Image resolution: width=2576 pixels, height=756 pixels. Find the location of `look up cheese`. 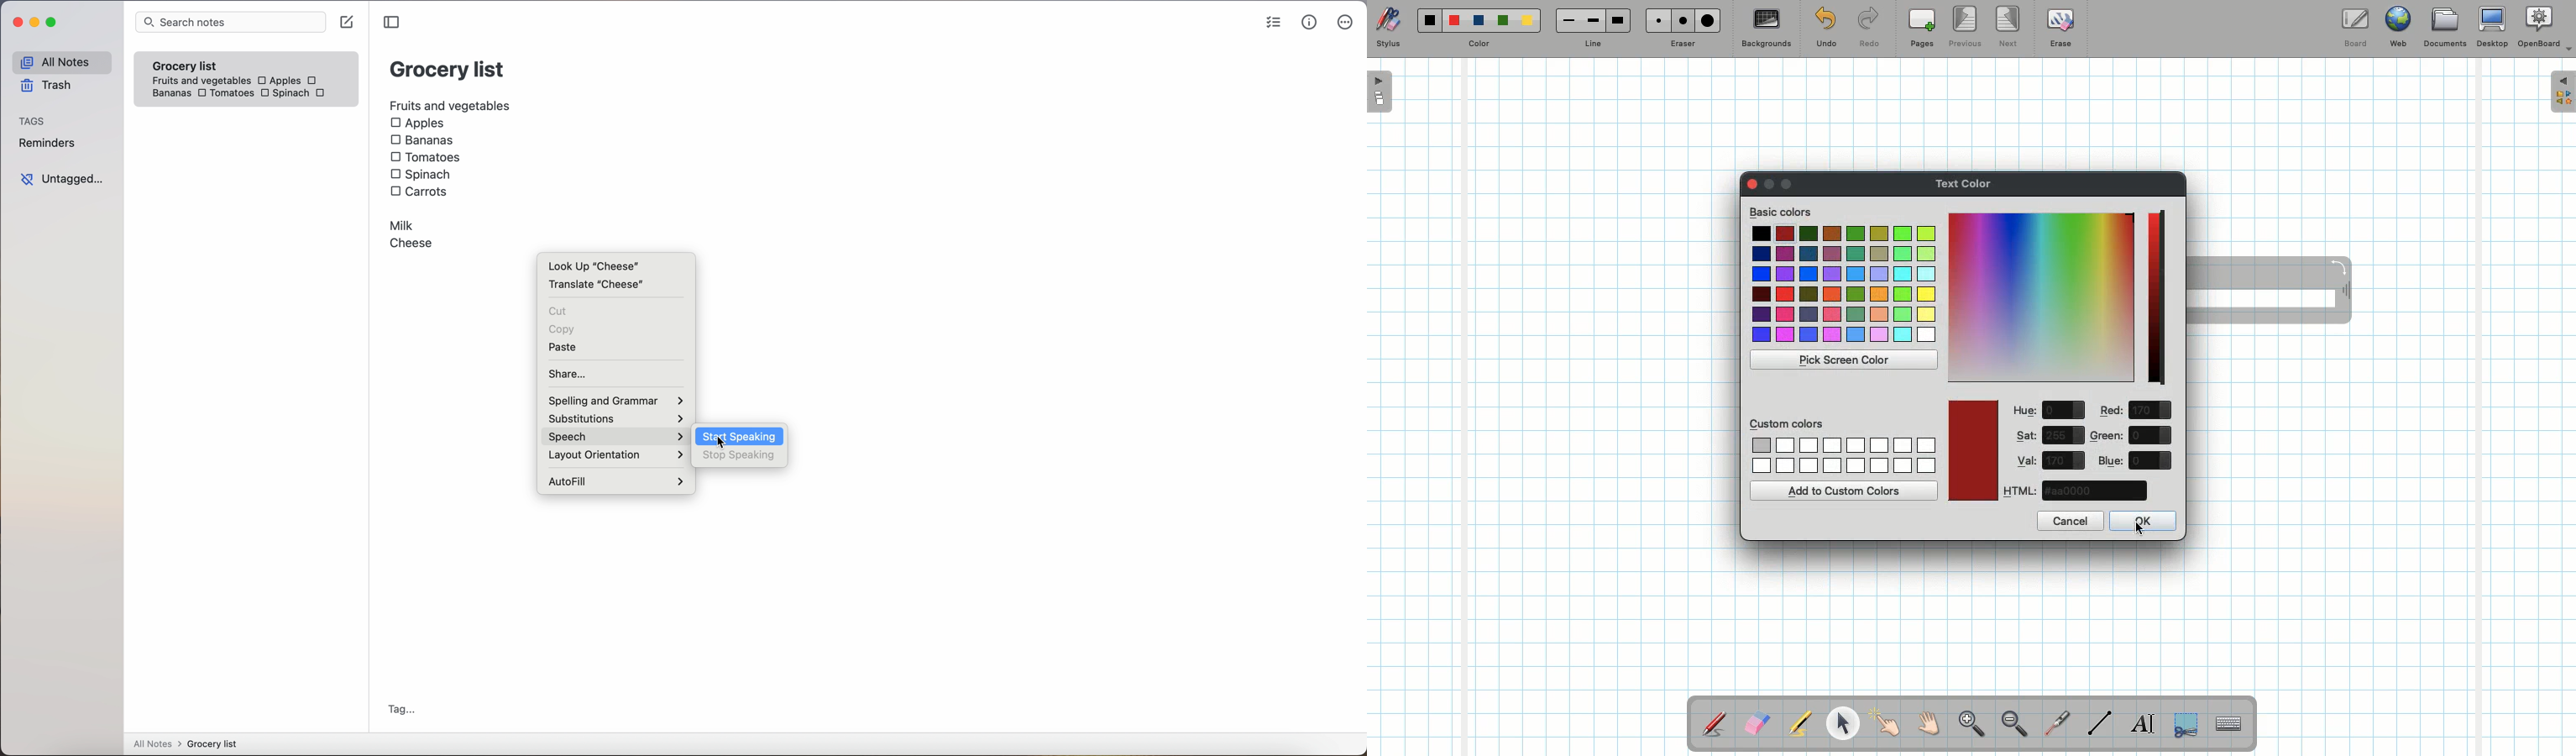

look up cheese is located at coordinates (593, 266).